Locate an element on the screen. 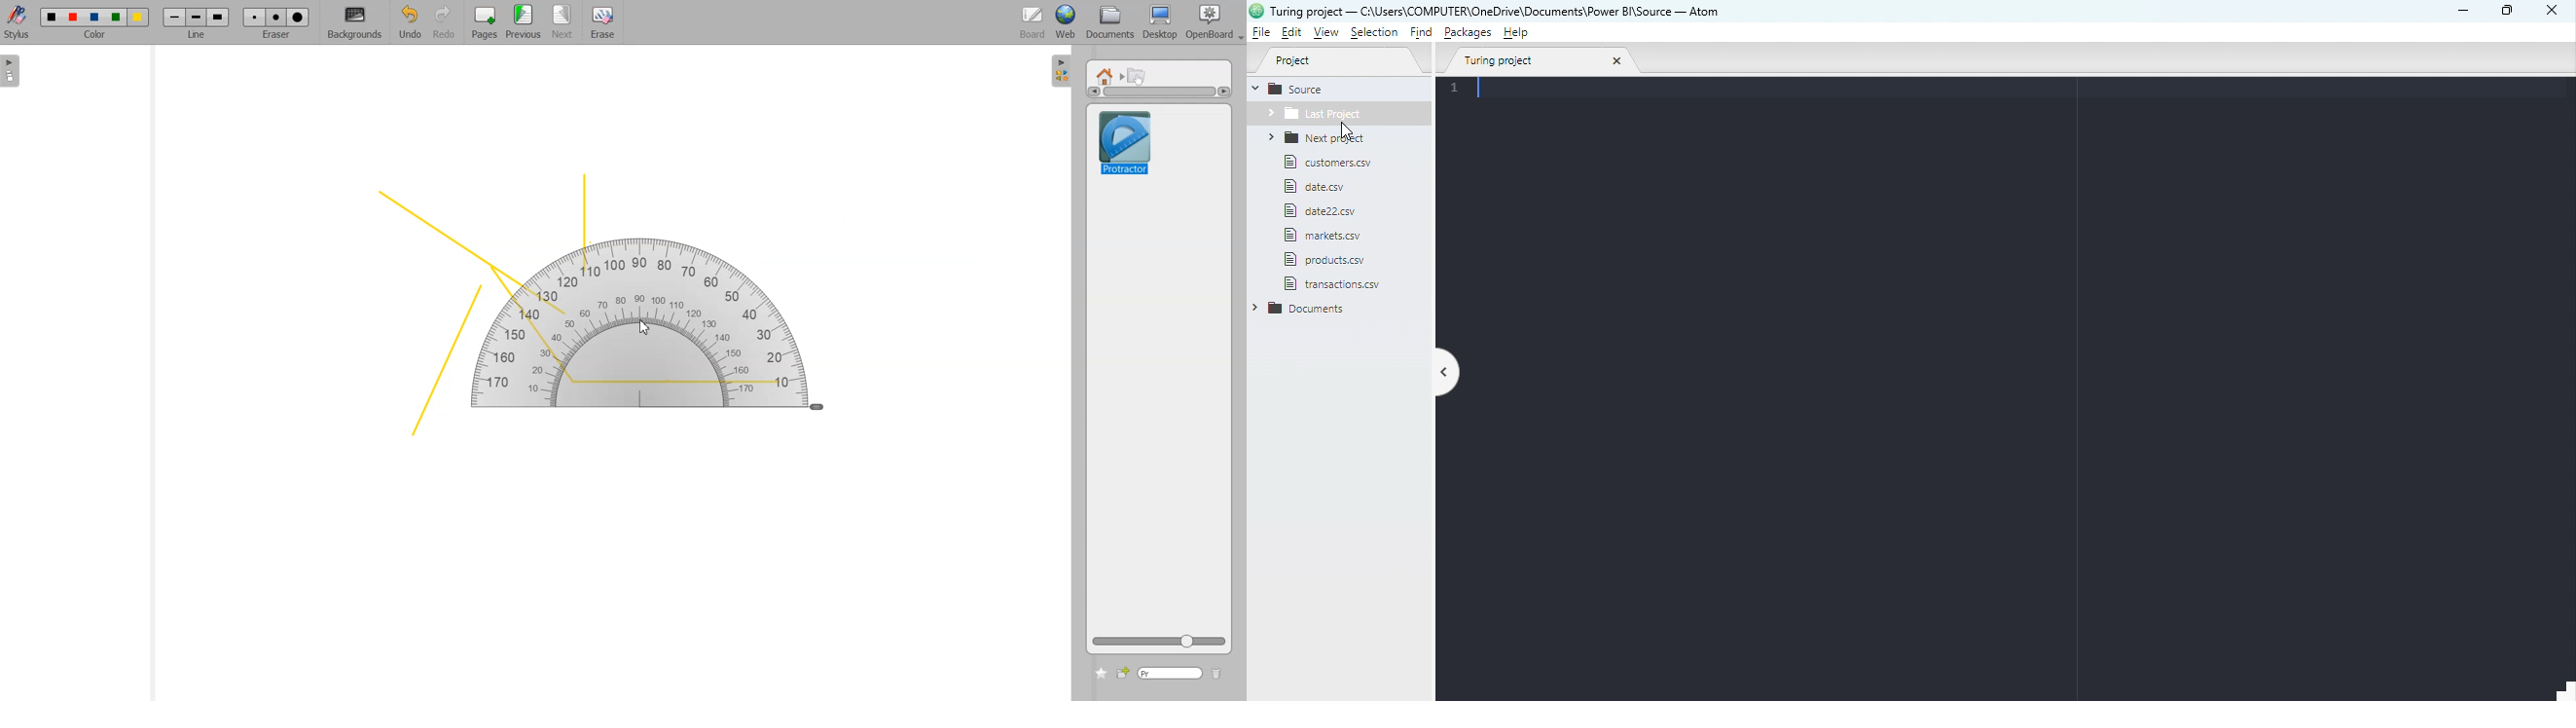 This screenshot has width=2576, height=728. Turing project file is located at coordinates (1543, 63).